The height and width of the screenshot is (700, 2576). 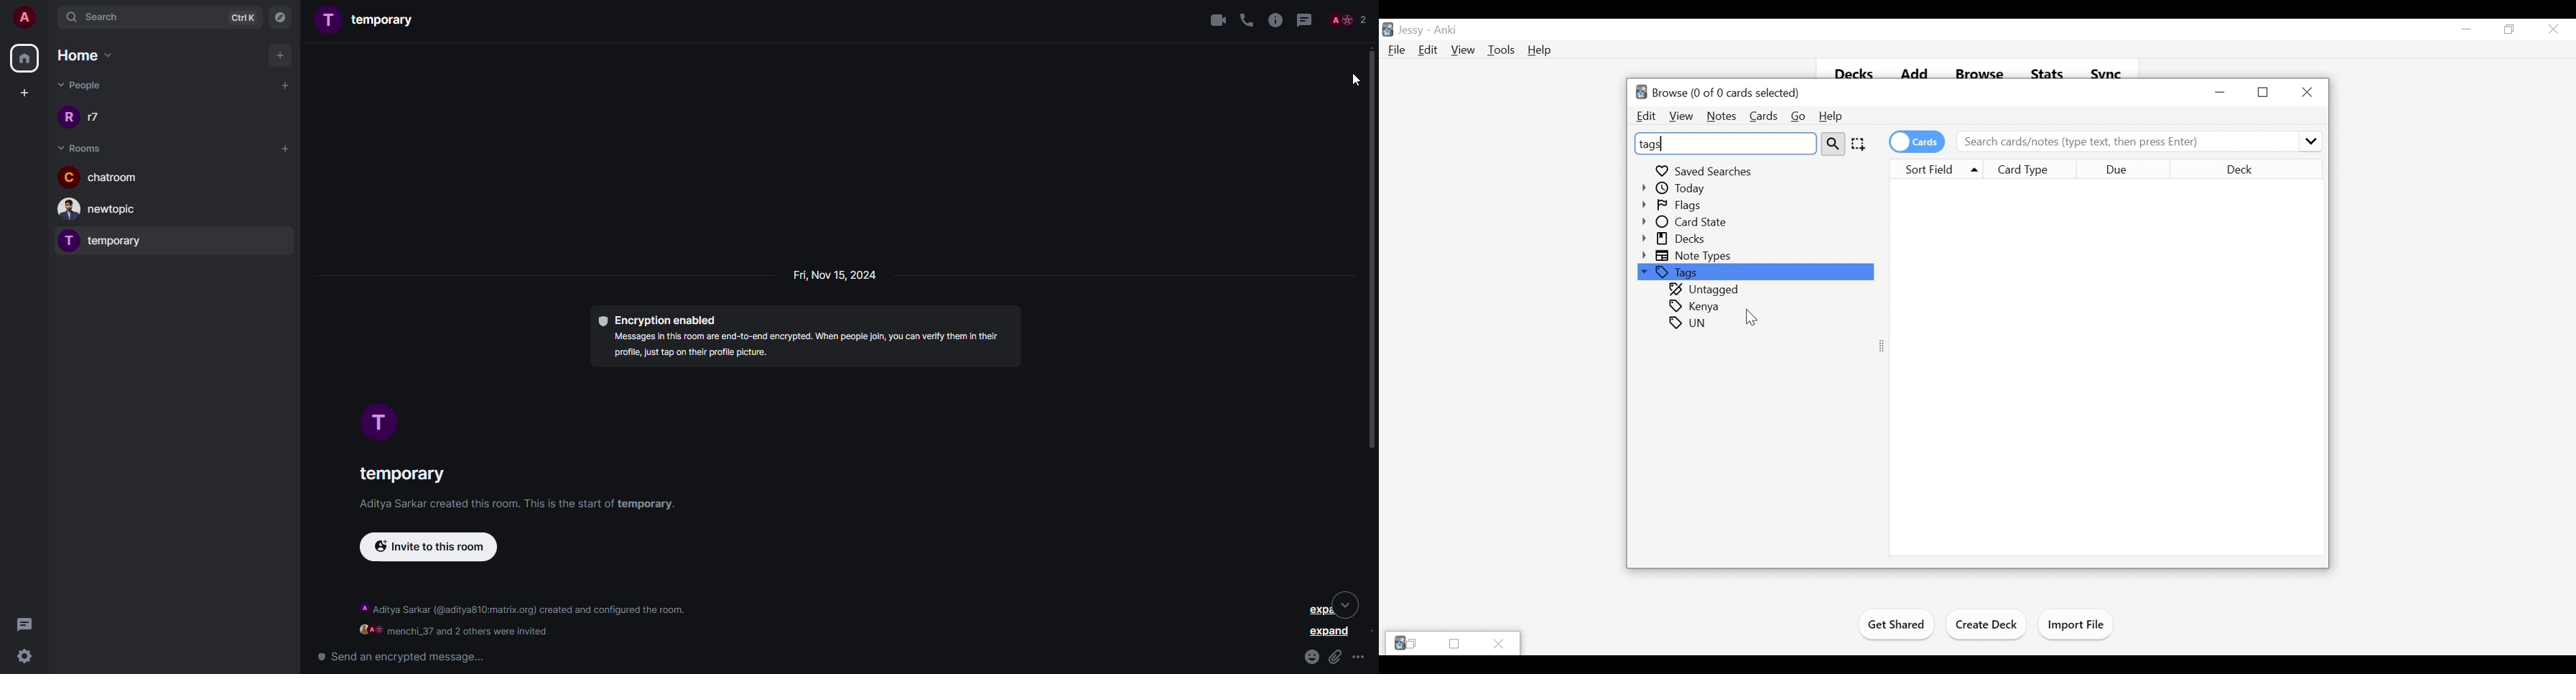 I want to click on day, so click(x=830, y=277).